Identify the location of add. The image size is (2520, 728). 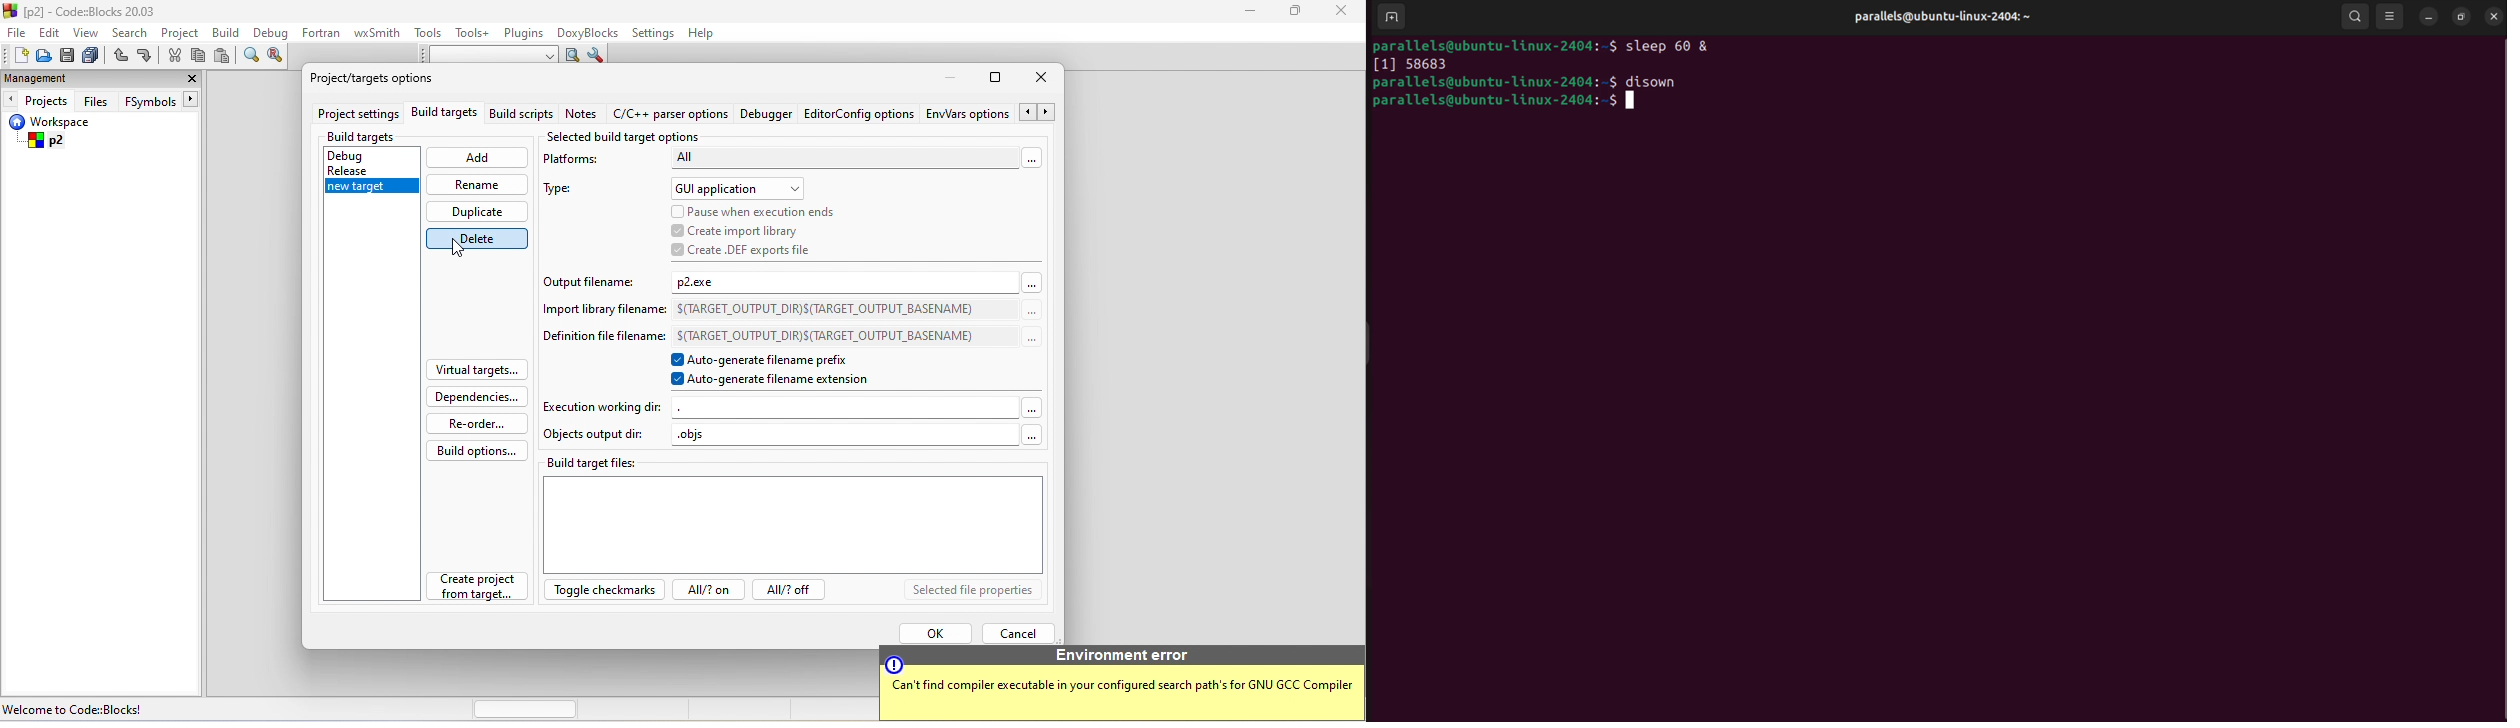
(477, 160).